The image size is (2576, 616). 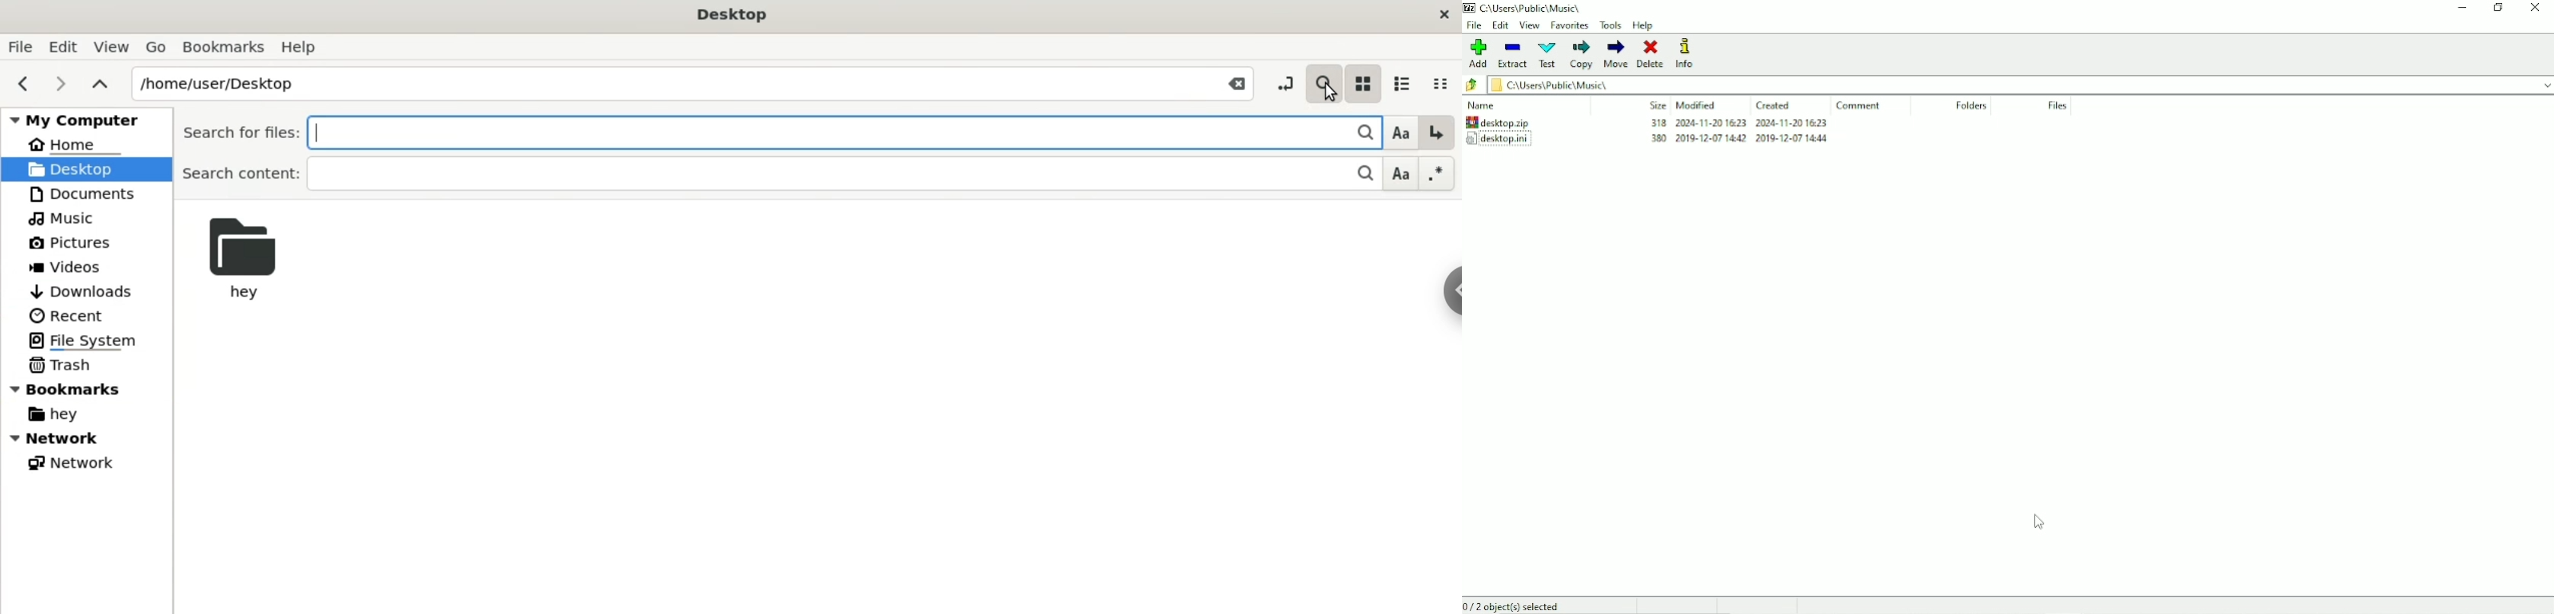 What do you see at coordinates (2463, 8) in the screenshot?
I see `Minimize` at bounding box center [2463, 8].